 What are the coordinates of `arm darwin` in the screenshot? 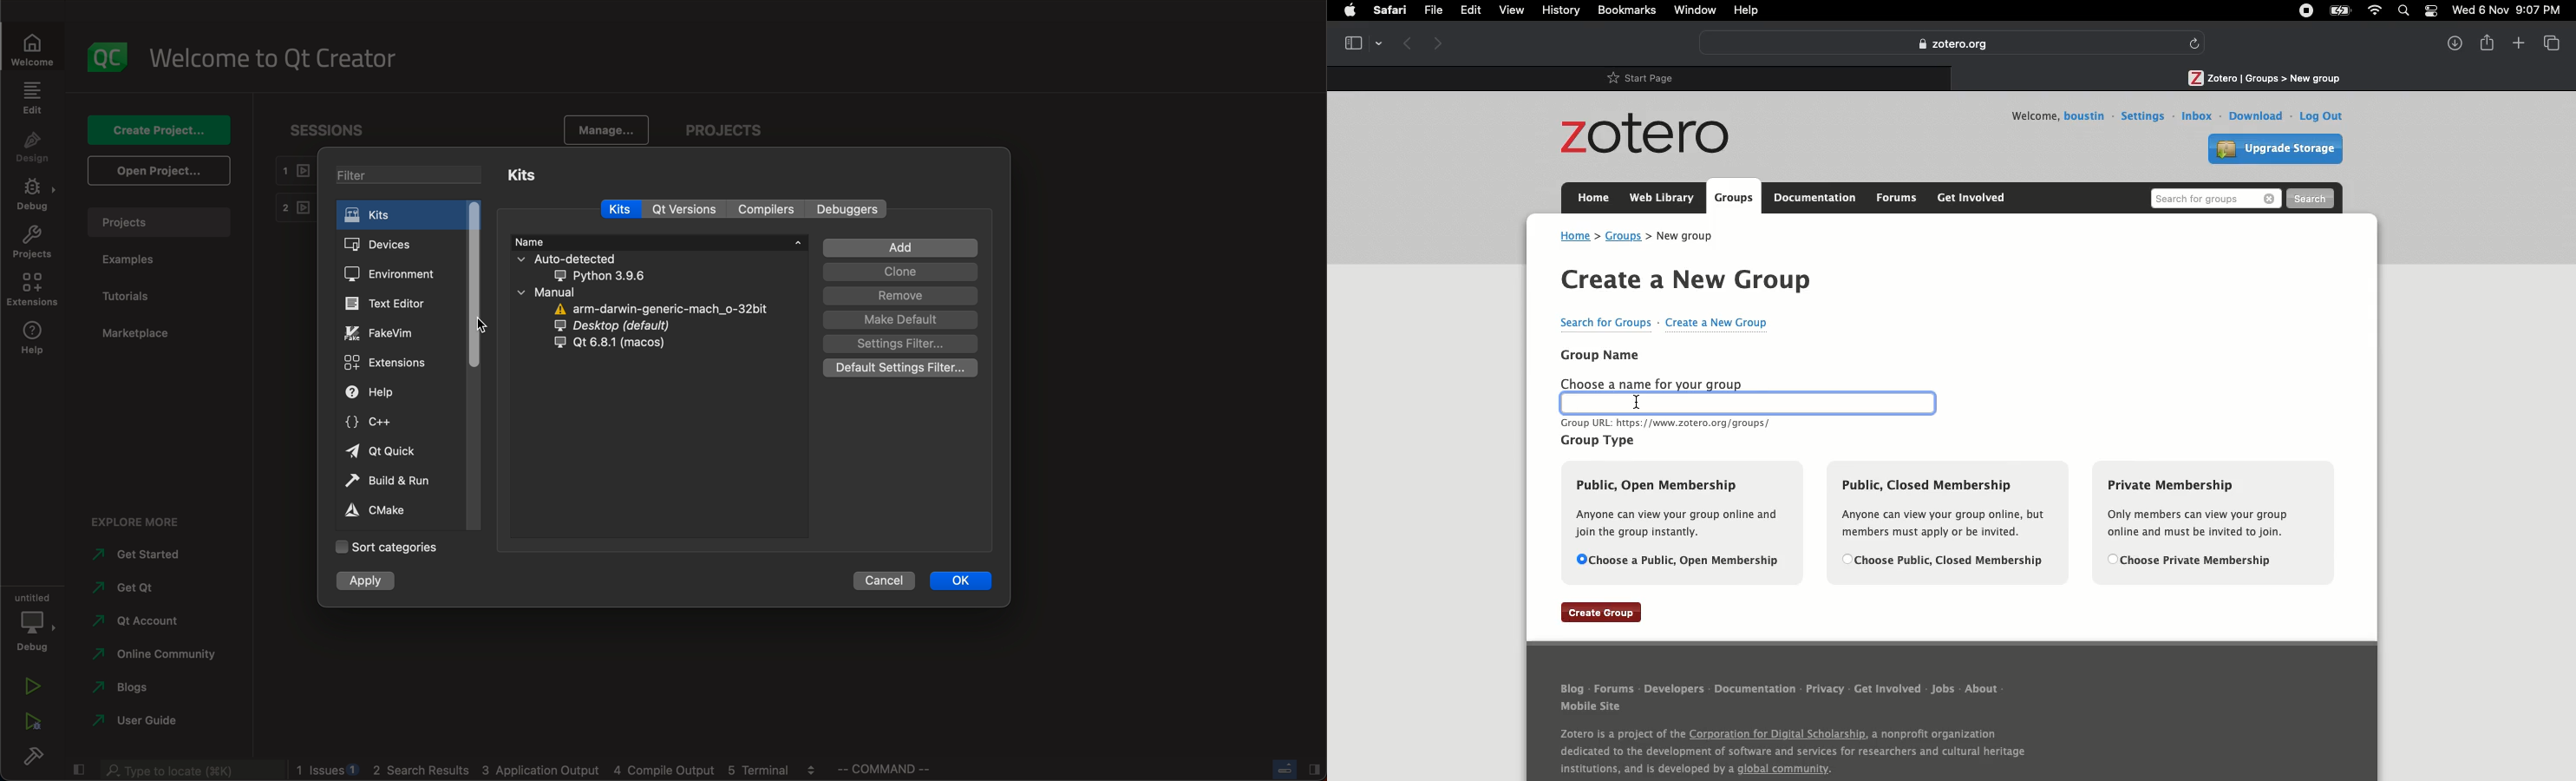 It's located at (656, 308).